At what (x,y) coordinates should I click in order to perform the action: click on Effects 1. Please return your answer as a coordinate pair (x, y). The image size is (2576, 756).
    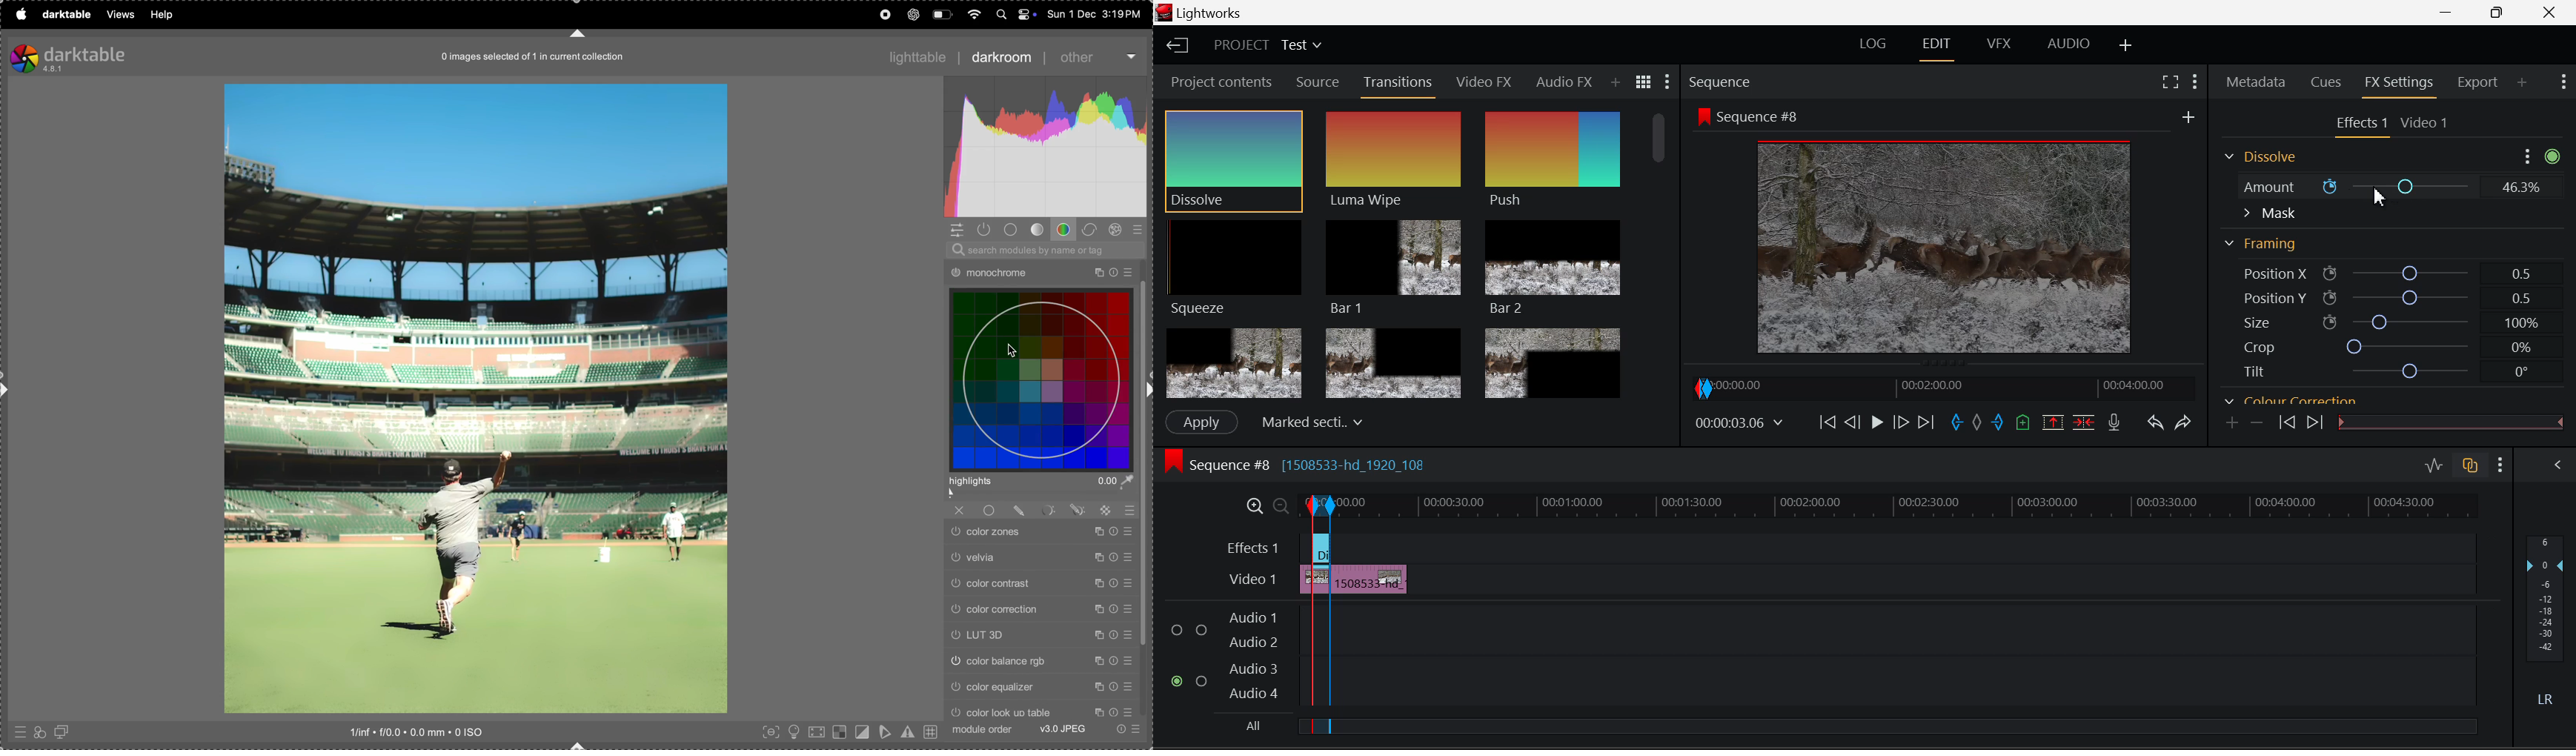
    Looking at the image, I should click on (1254, 547).